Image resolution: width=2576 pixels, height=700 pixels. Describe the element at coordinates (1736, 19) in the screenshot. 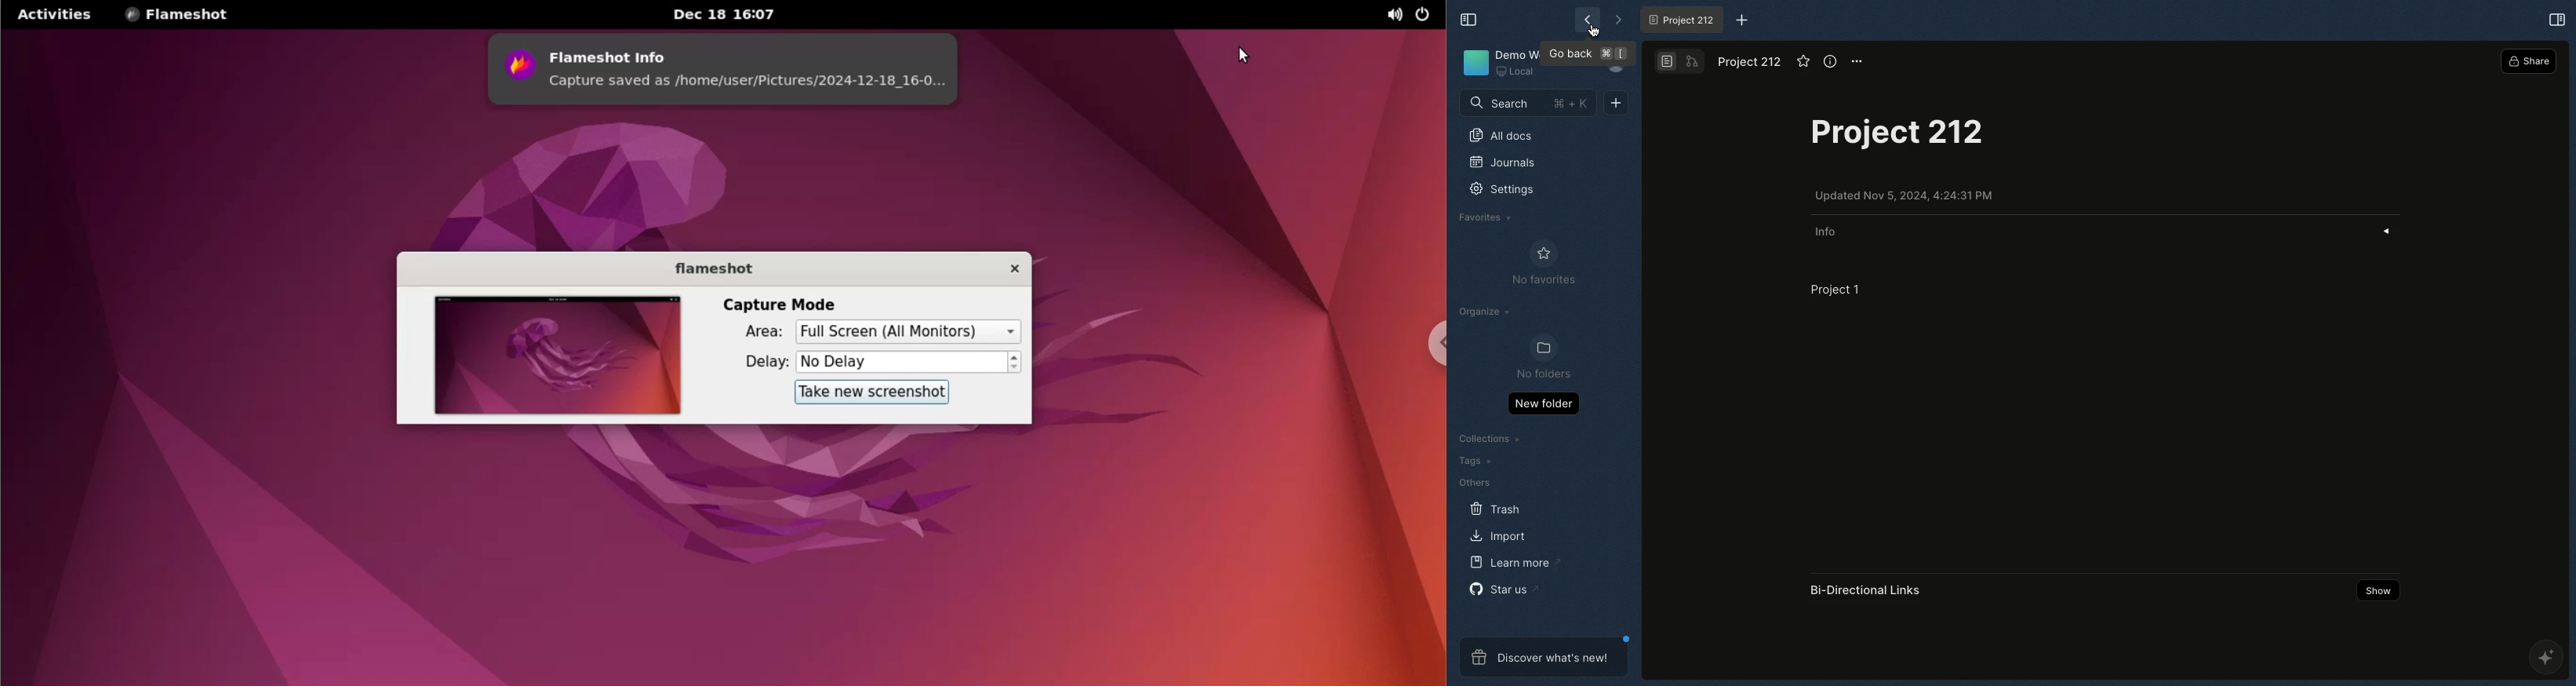

I see `new tab` at that location.